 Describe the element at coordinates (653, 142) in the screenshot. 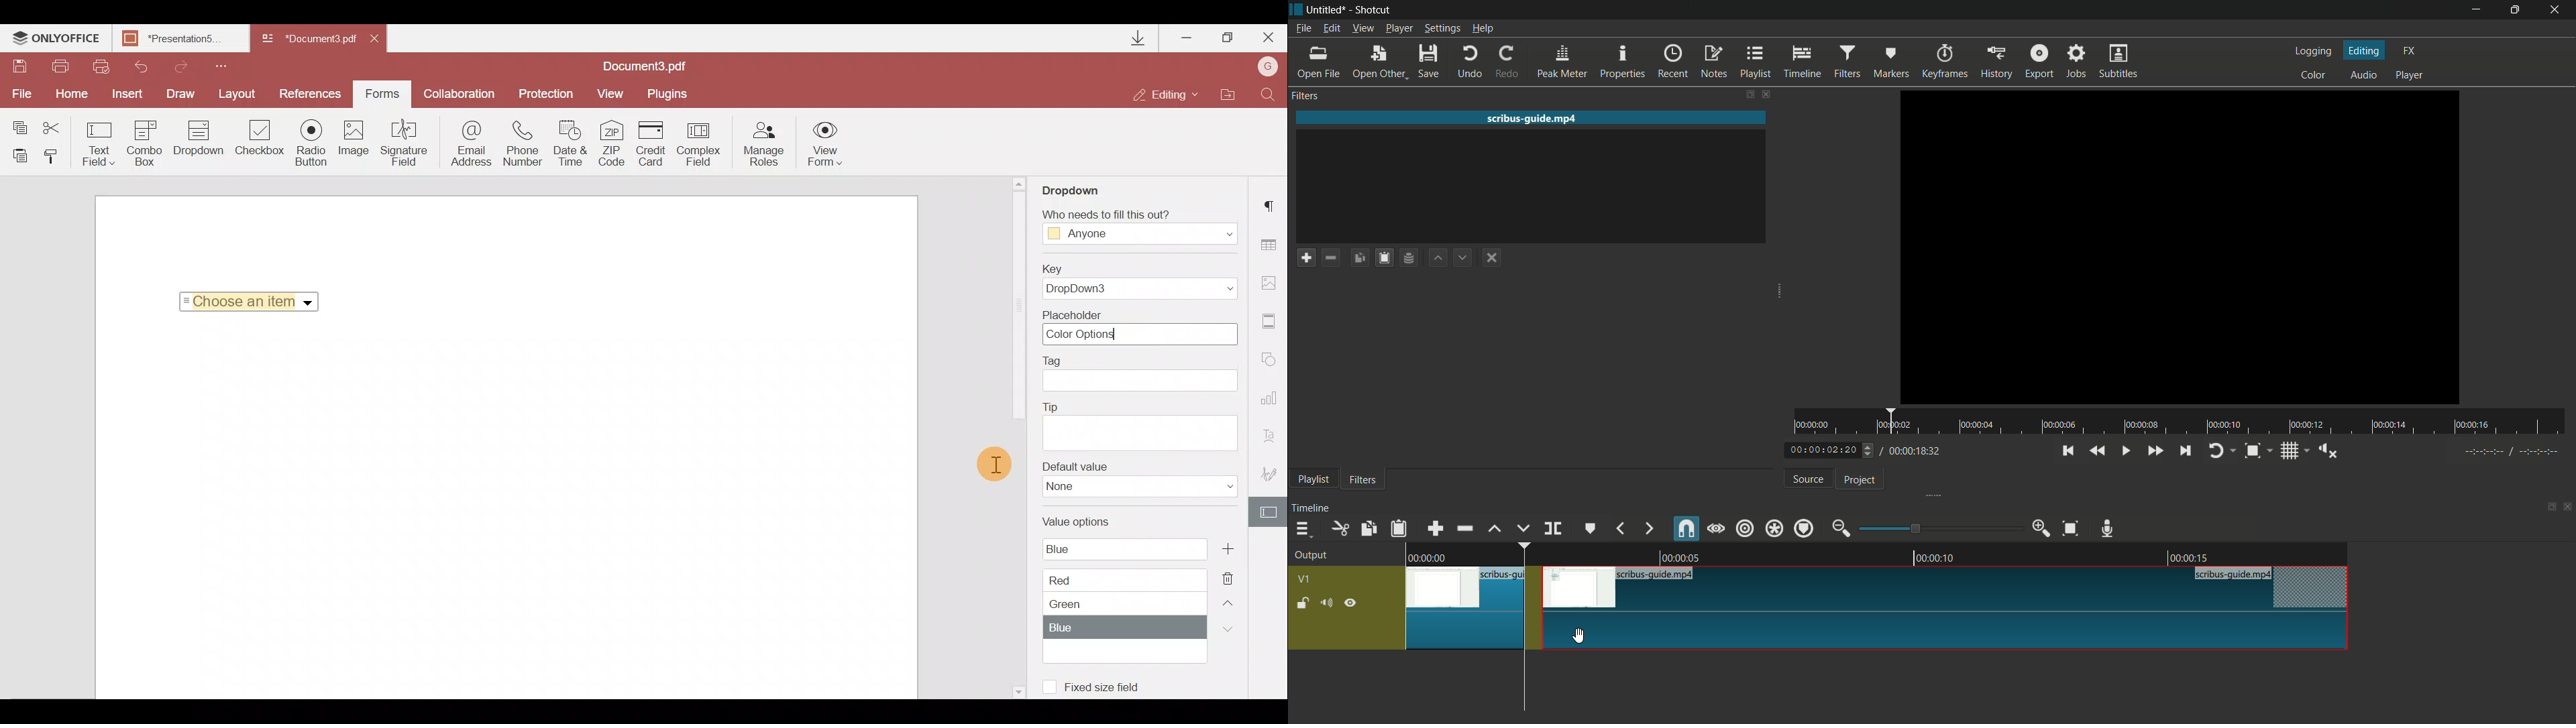

I see `Credit card` at that location.